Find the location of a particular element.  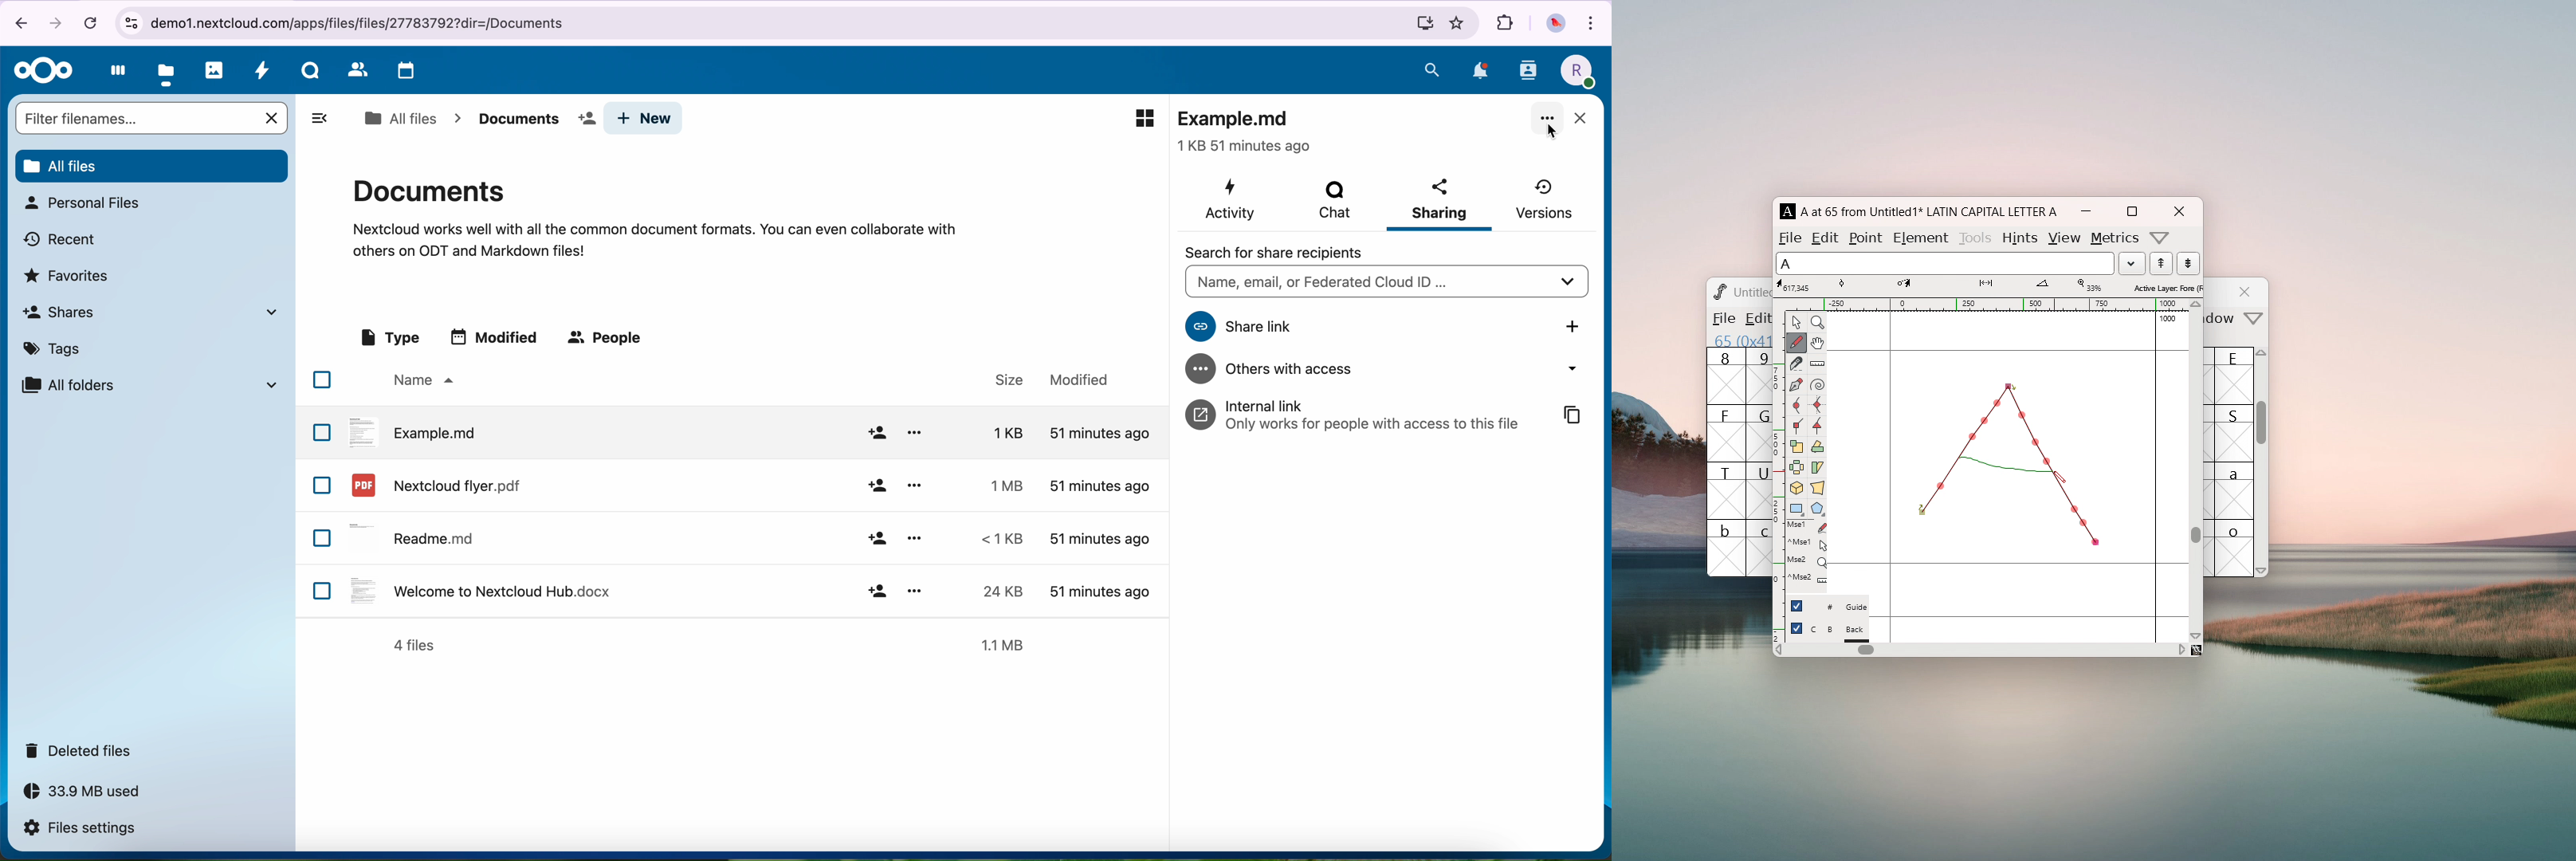

close is located at coordinates (1580, 120).